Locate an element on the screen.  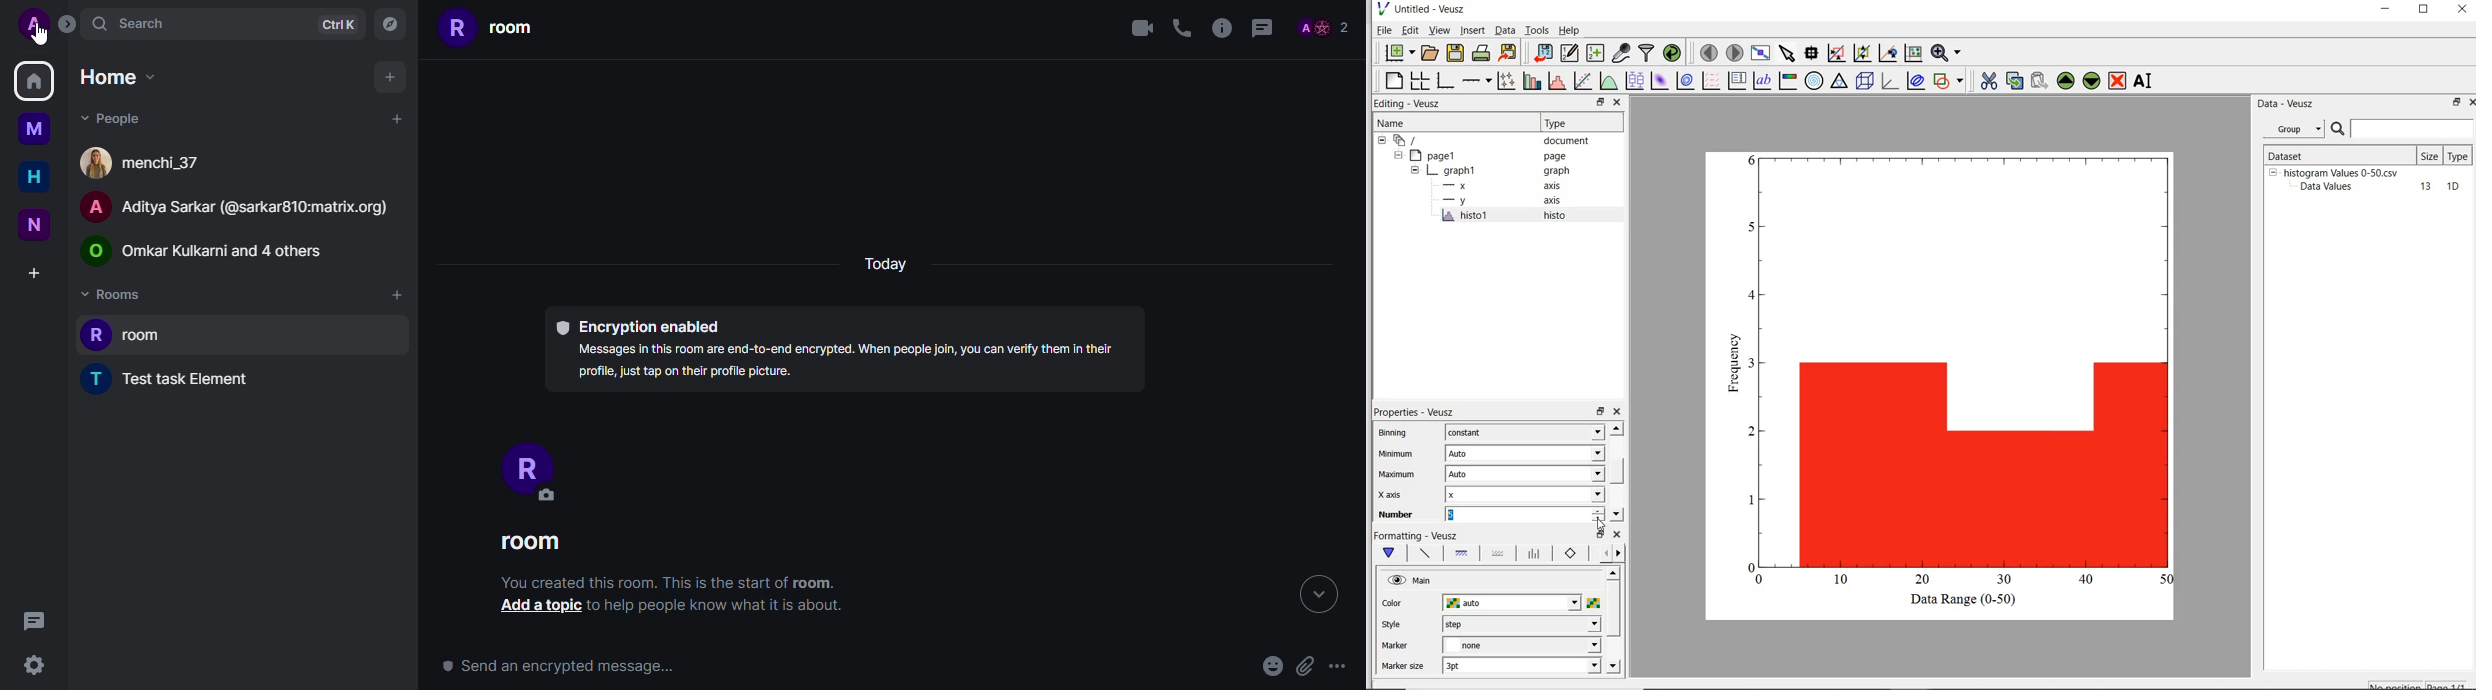
rooms is located at coordinates (115, 293).